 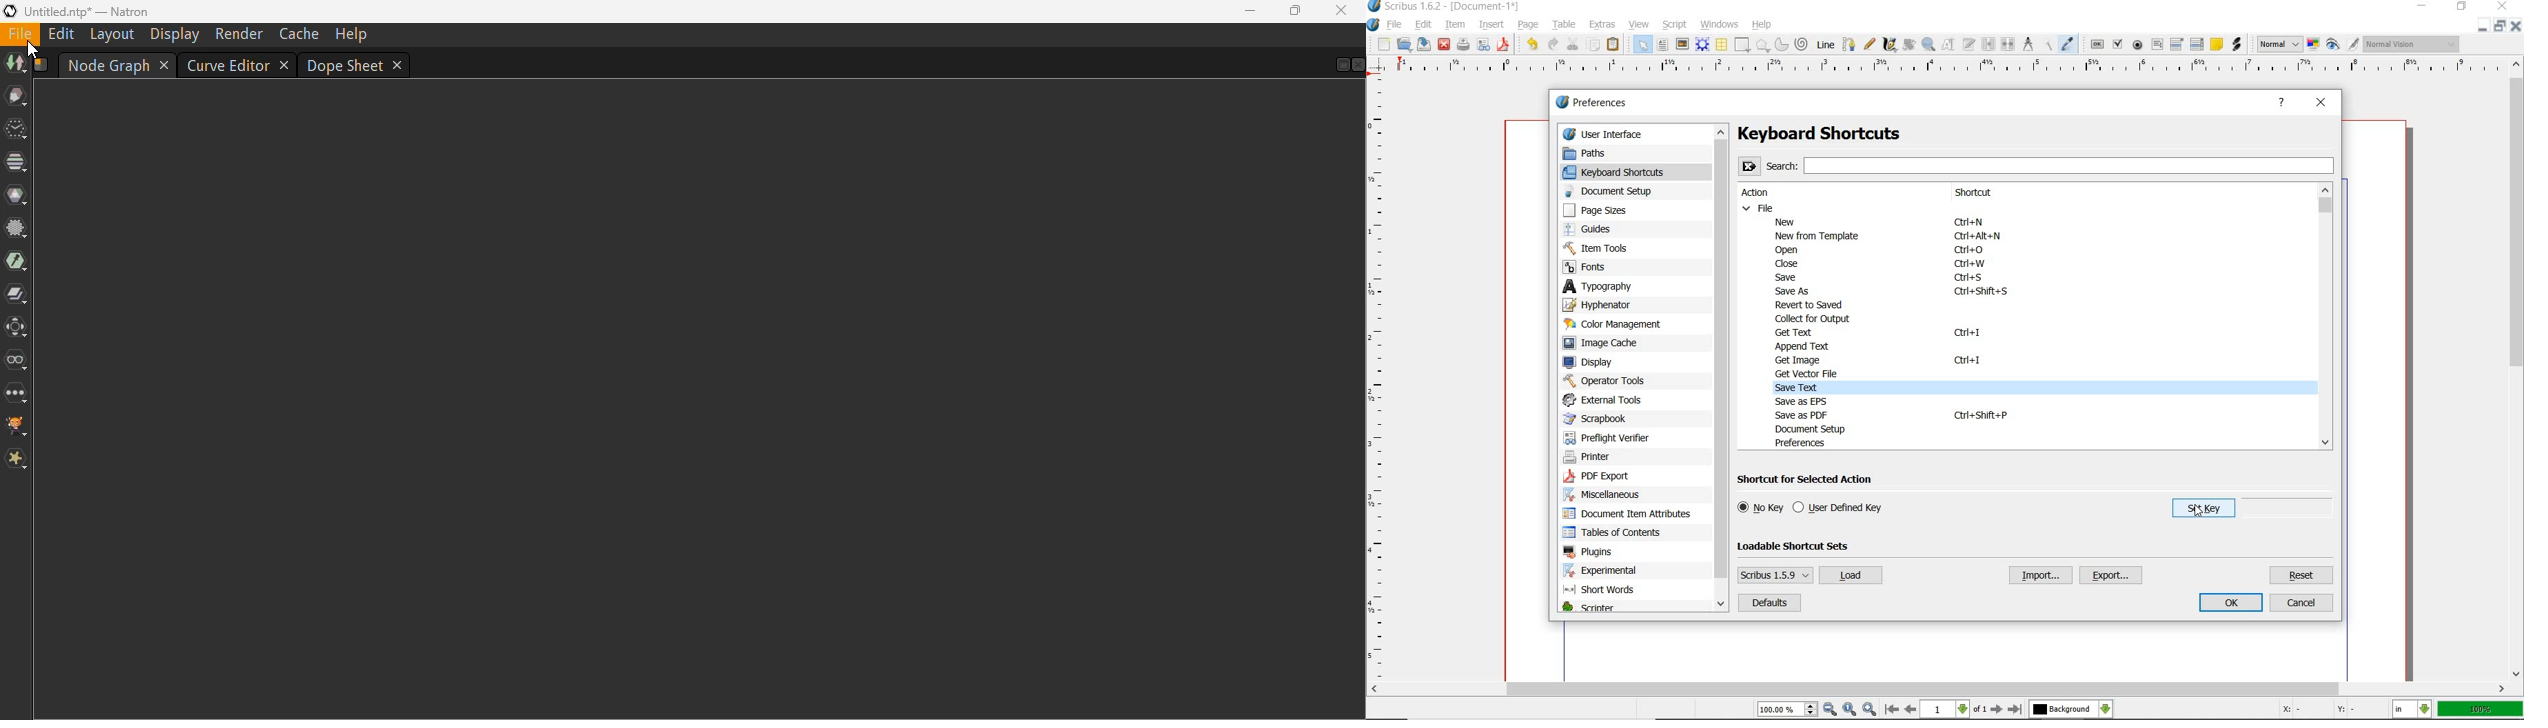 What do you see at coordinates (1603, 592) in the screenshot?
I see `short words` at bounding box center [1603, 592].